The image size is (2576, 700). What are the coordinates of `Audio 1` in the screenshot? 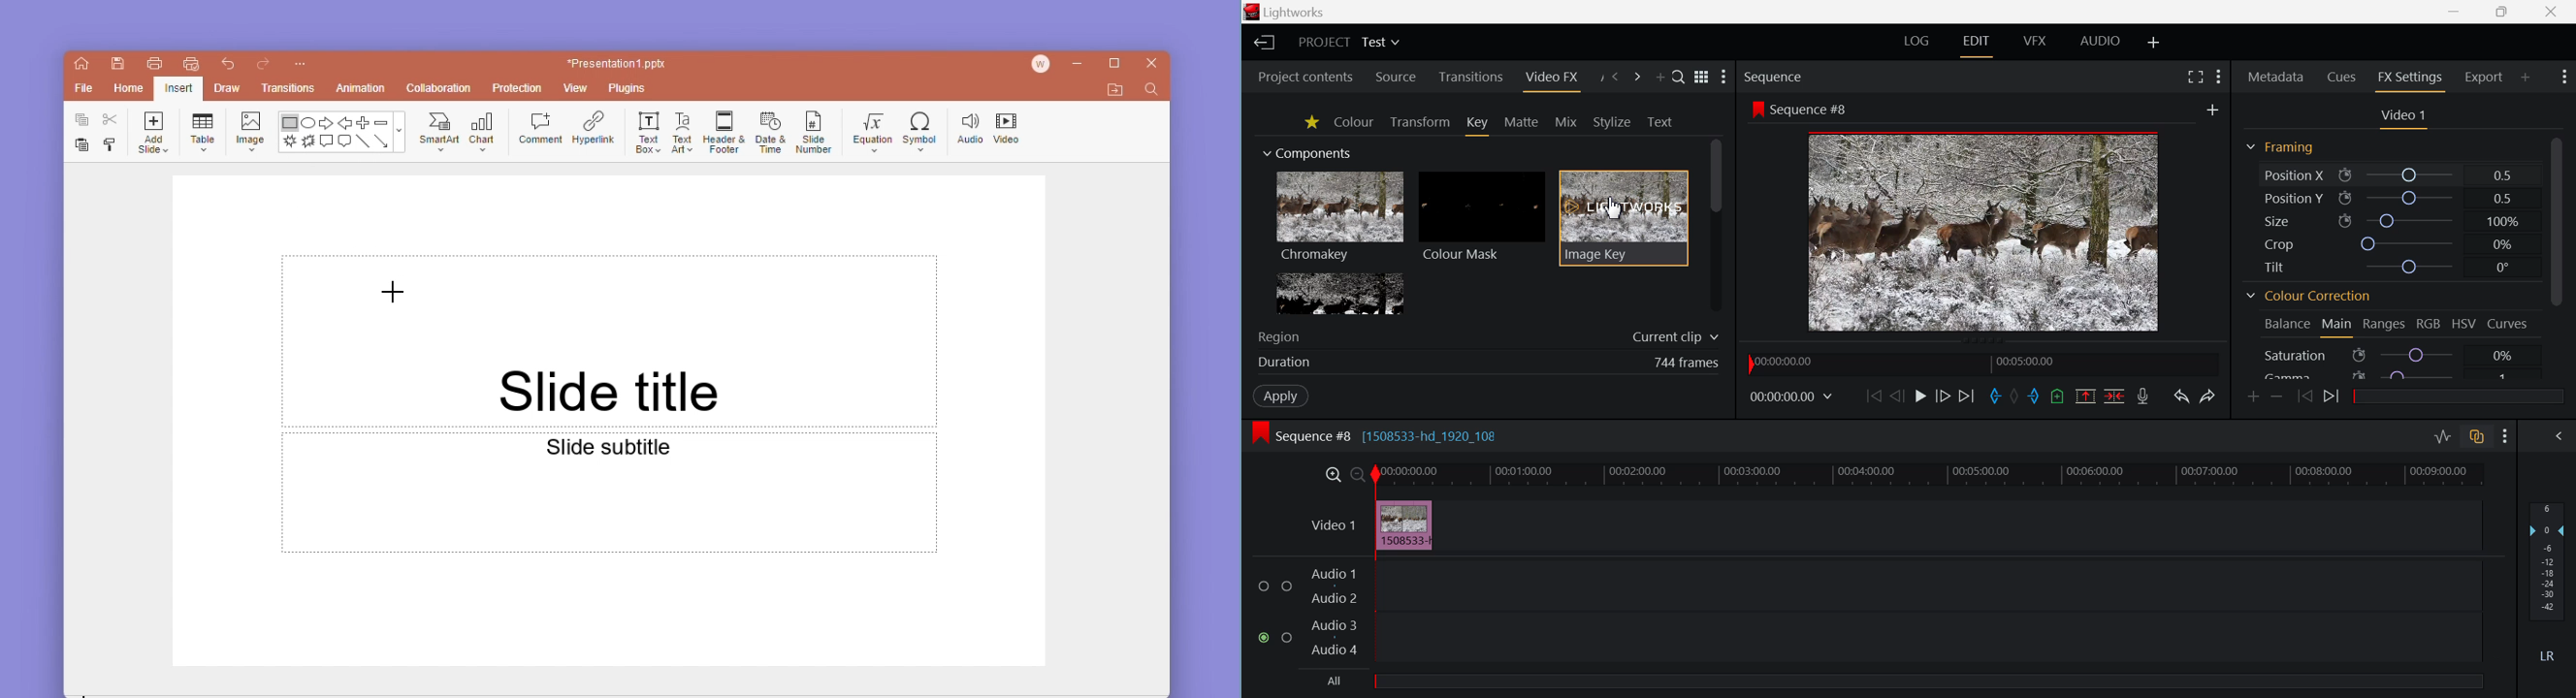 It's located at (1333, 575).